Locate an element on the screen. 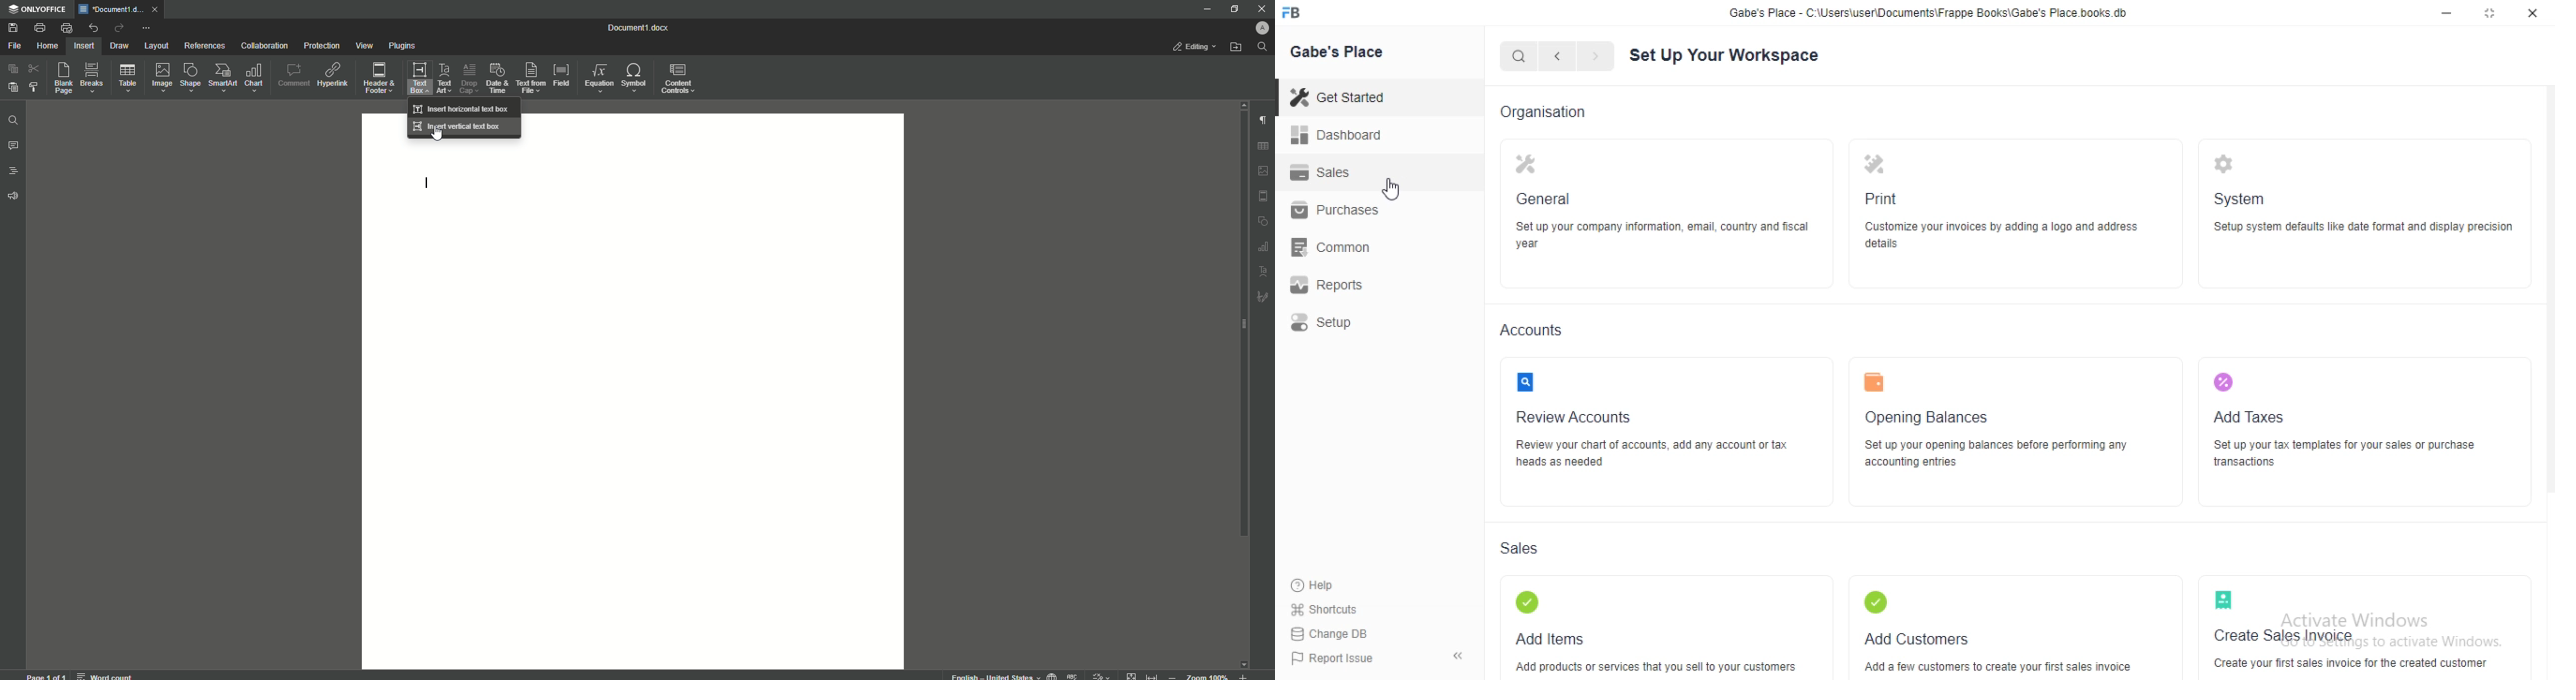 This screenshot has width=2576, height=700. Review Accounts is located at coordinates (1574, 396).